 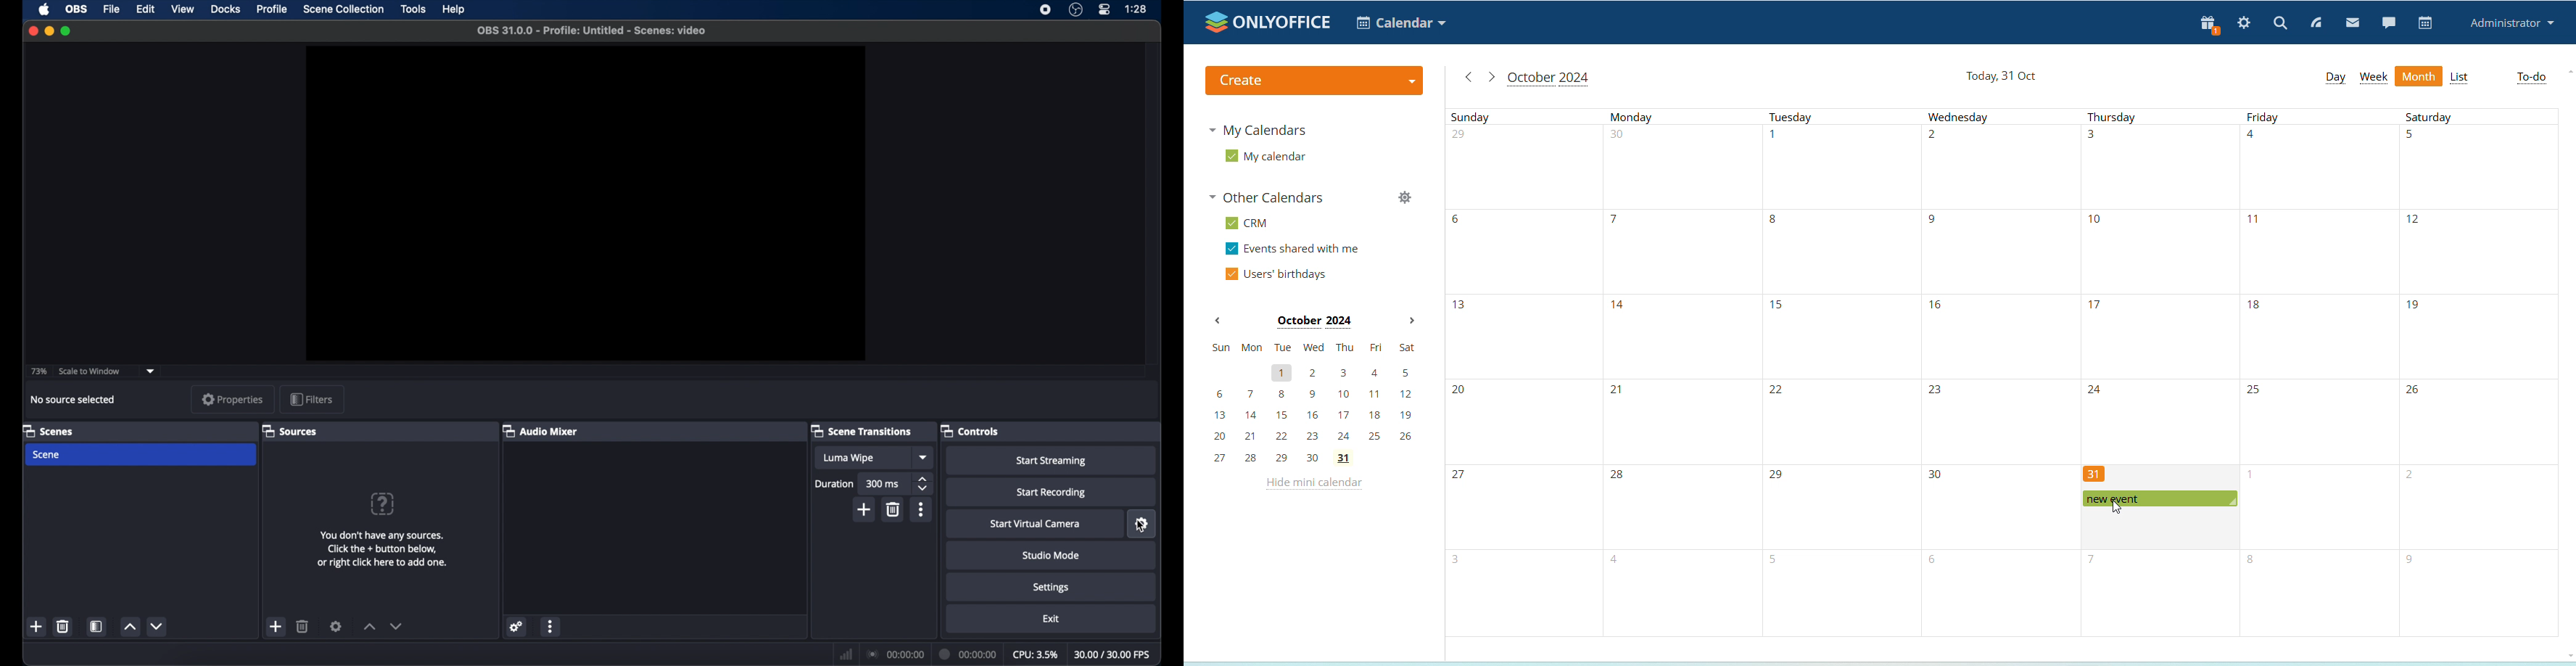 I want to click on close, so click(x=33, y=31).